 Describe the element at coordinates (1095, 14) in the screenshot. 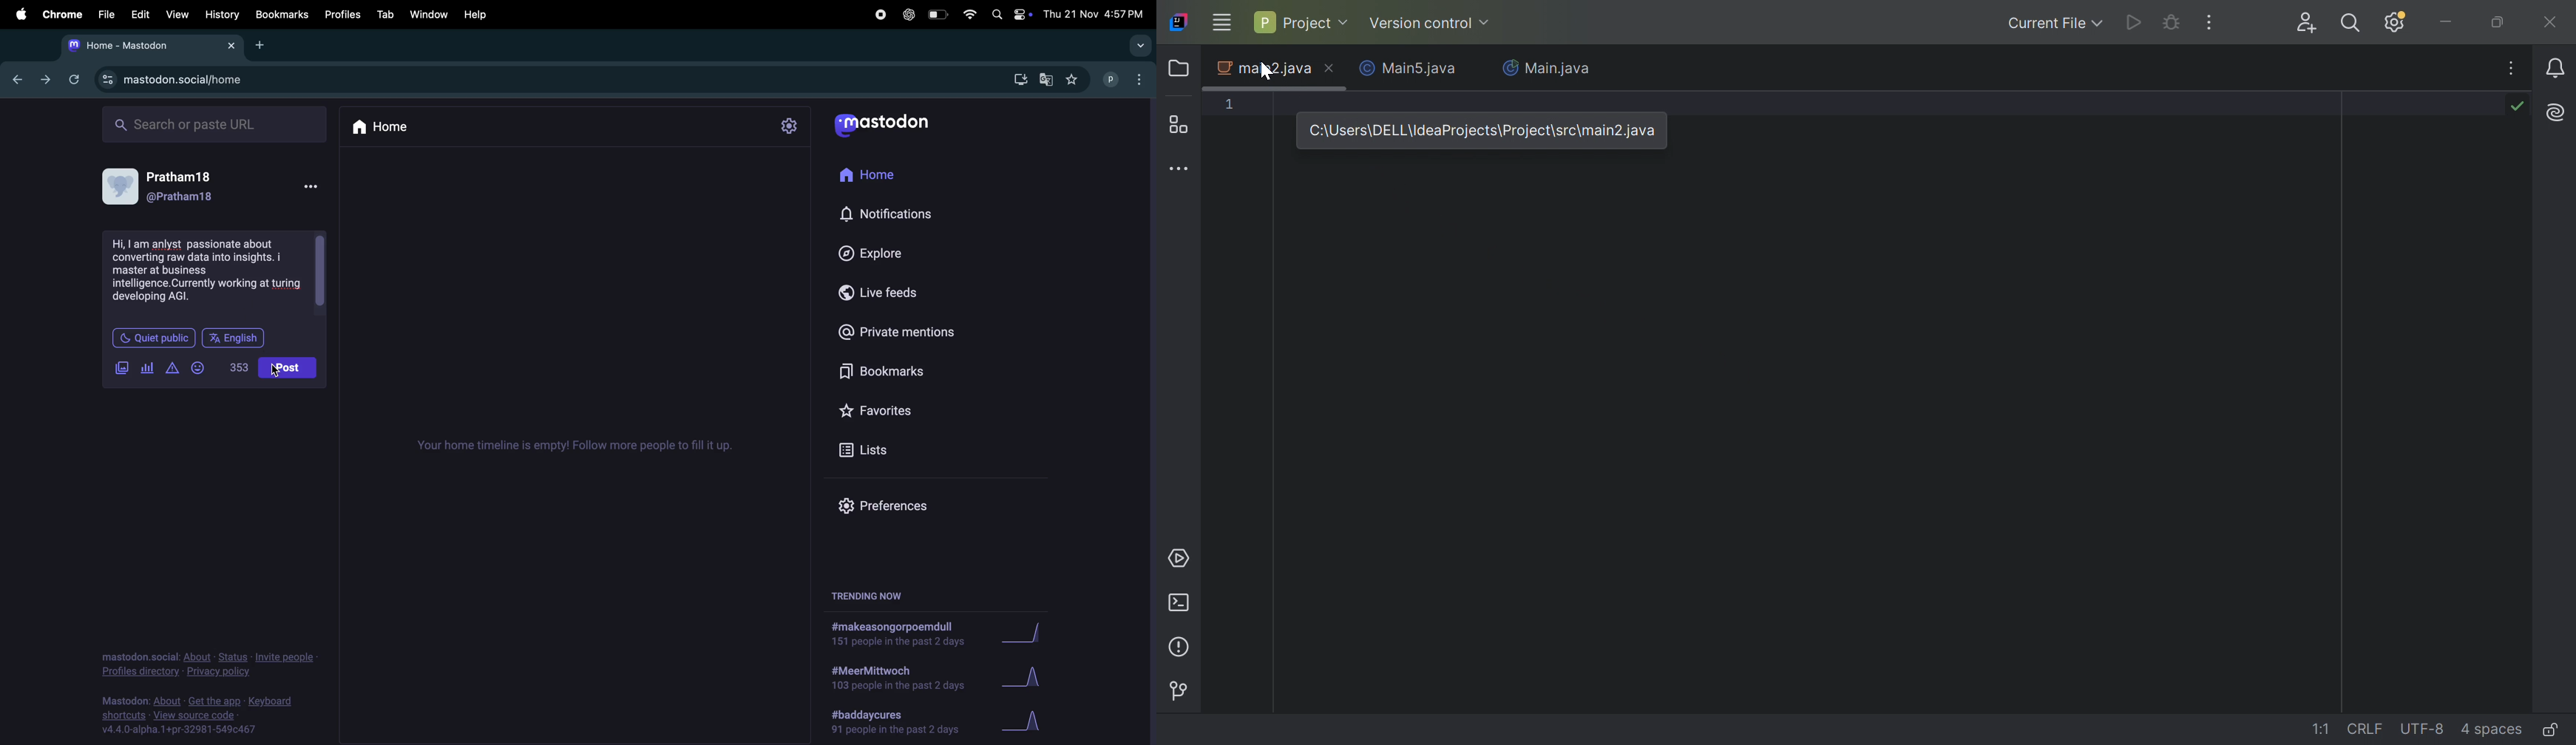

I see `date and time` at that location.